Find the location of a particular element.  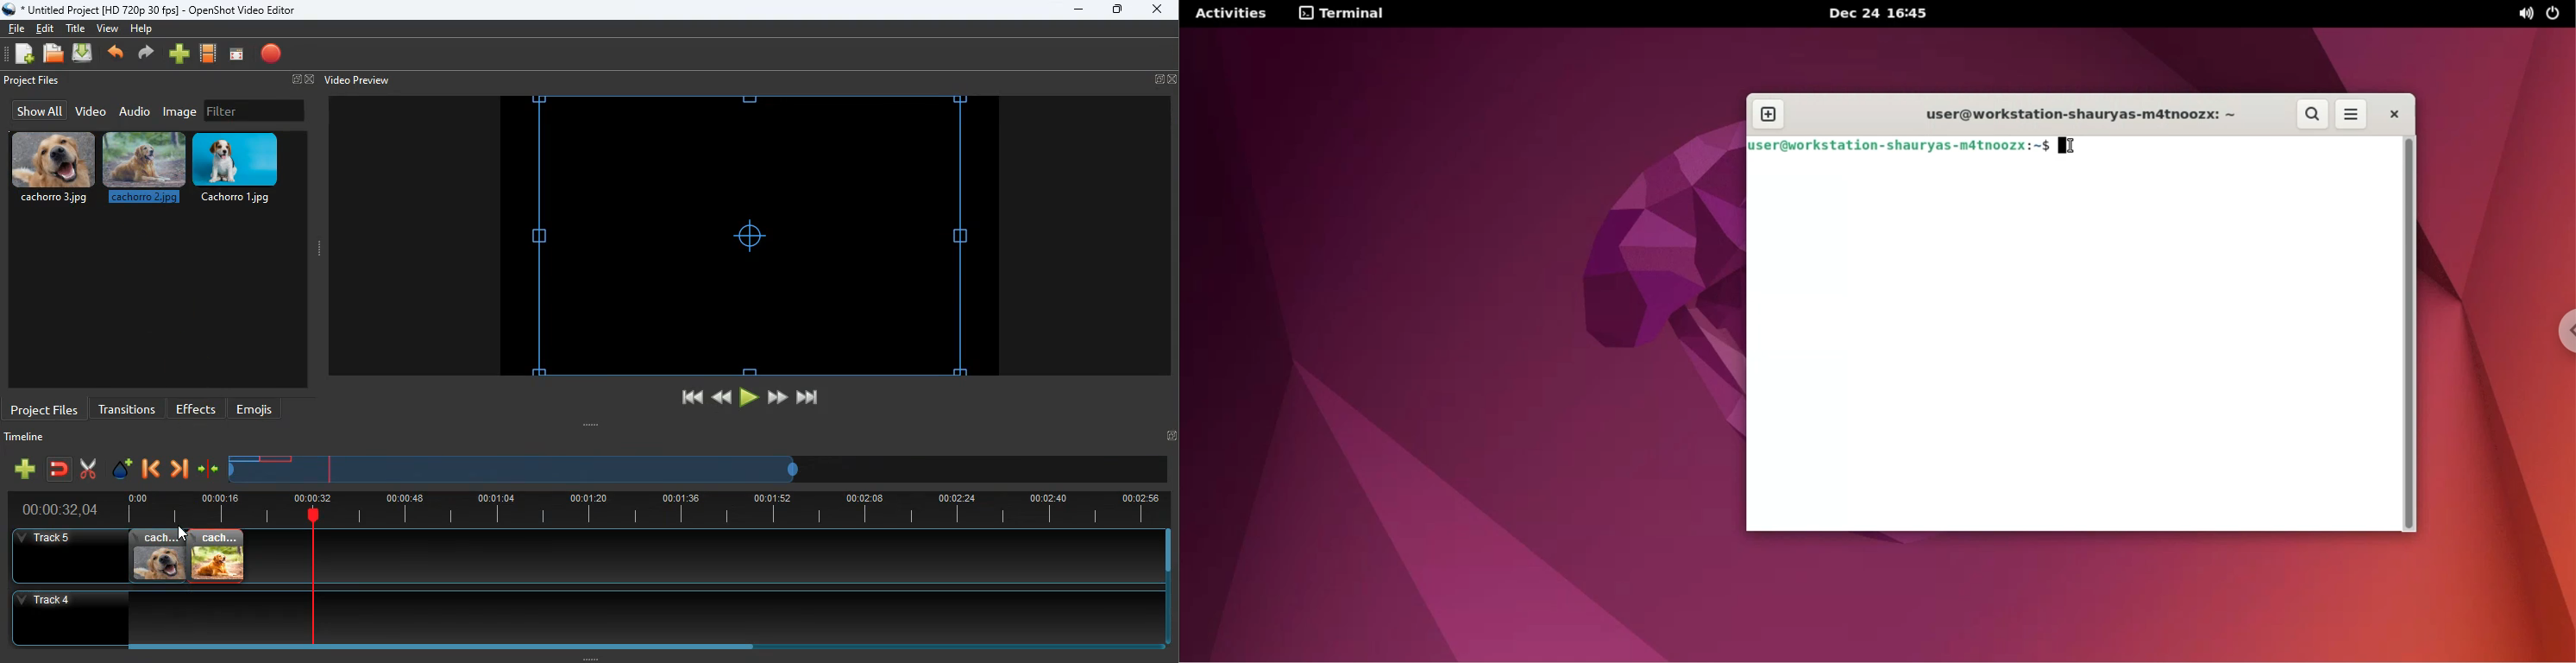

timeline is located at coordinates (638, 509).